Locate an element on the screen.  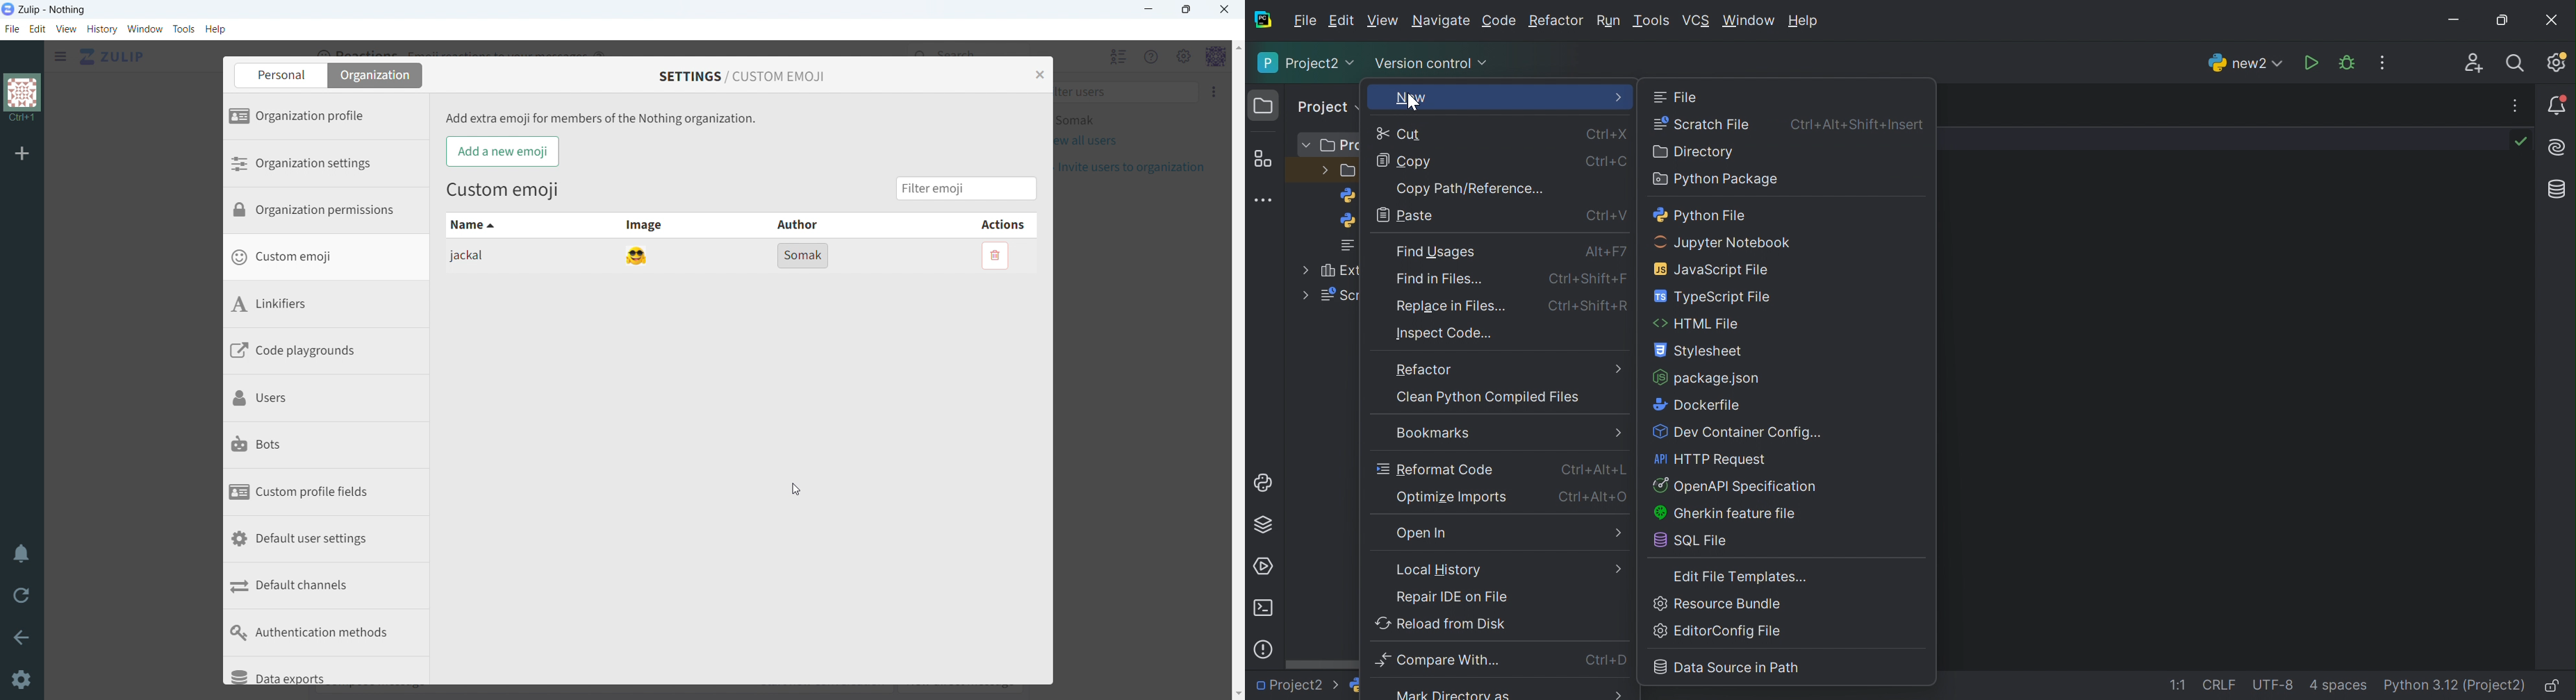
open sidebar menu is located at coordinates (60, 56).